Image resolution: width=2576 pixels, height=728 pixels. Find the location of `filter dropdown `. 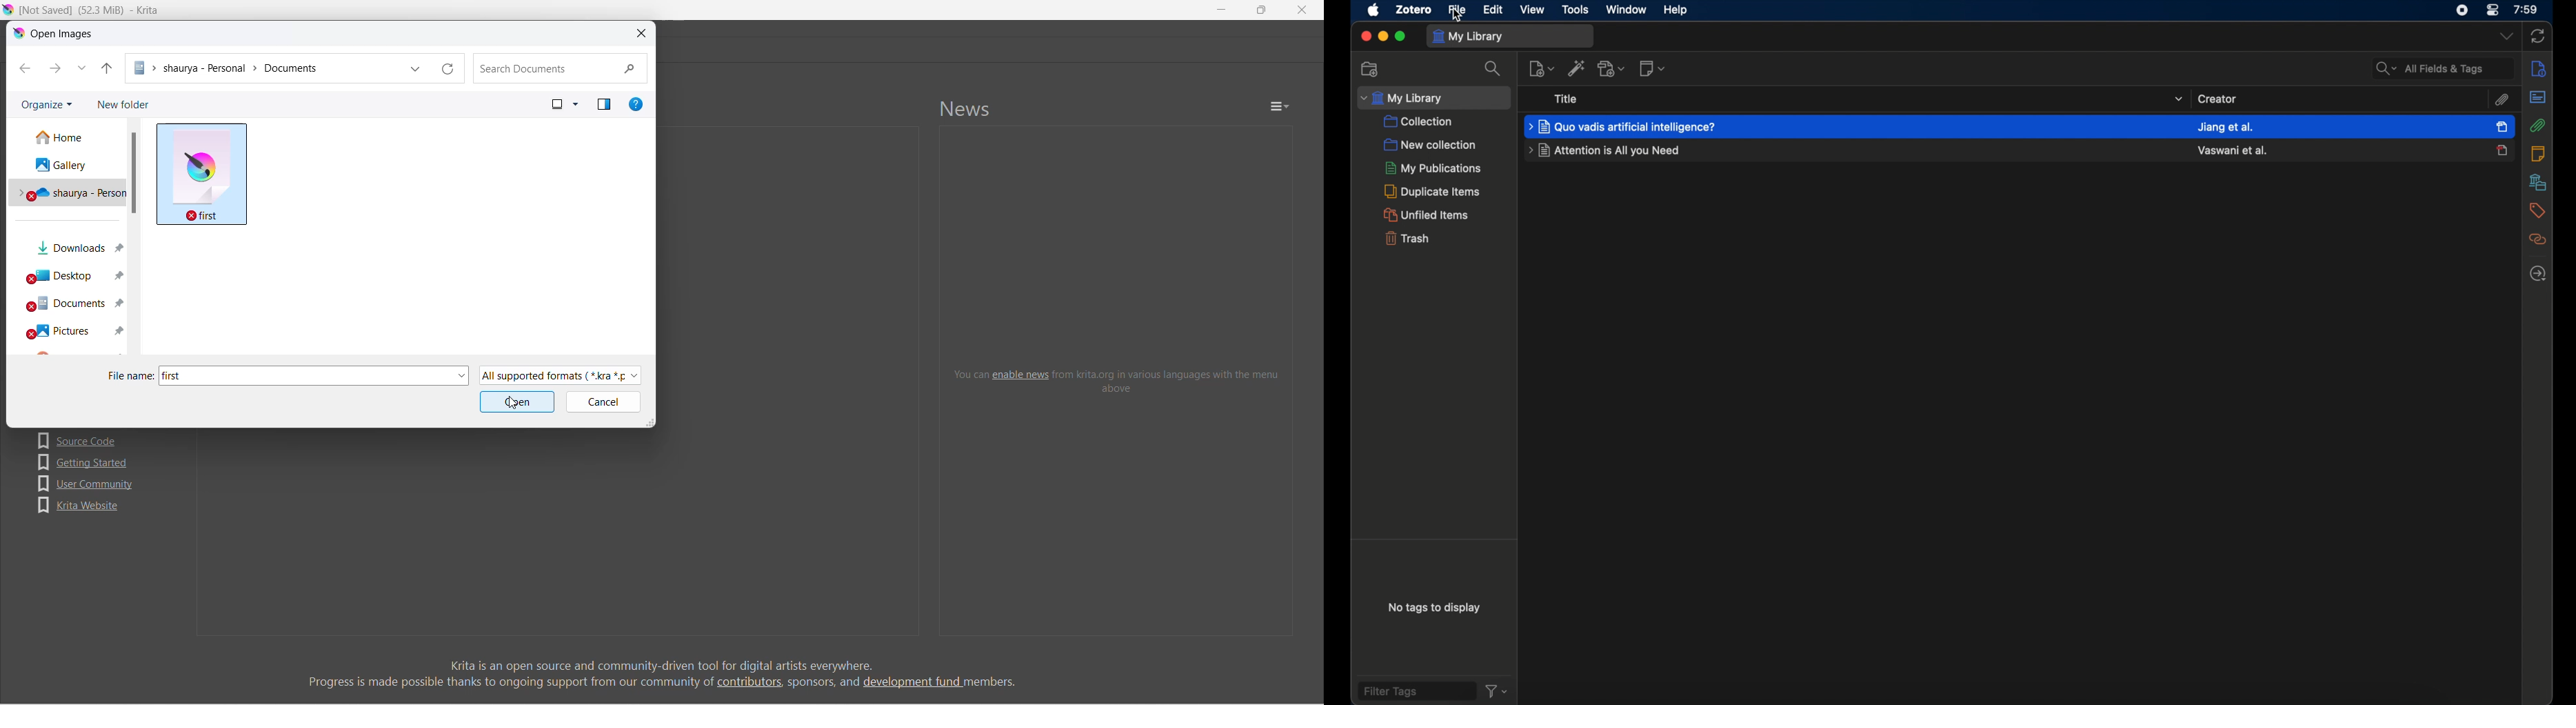

filter dropdown  is located at coordinates (1497, 691).